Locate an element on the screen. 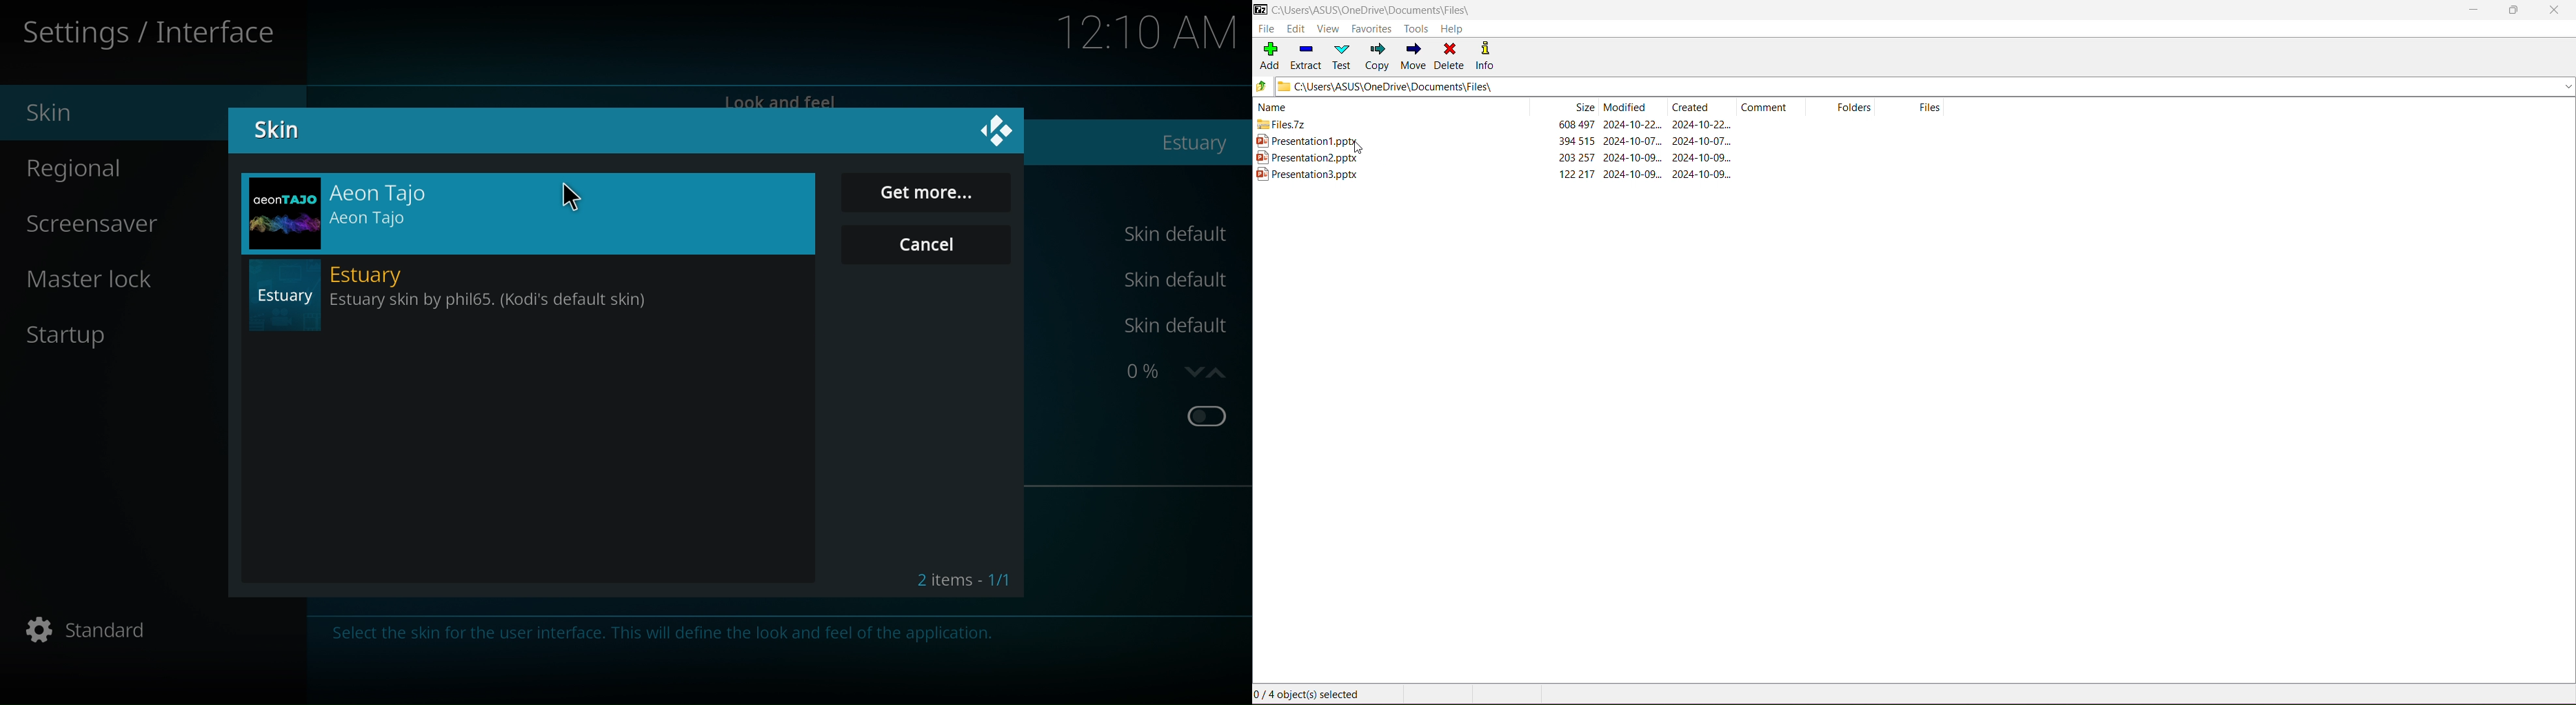  2024-10-09 is located at coordinates (1633, 157).